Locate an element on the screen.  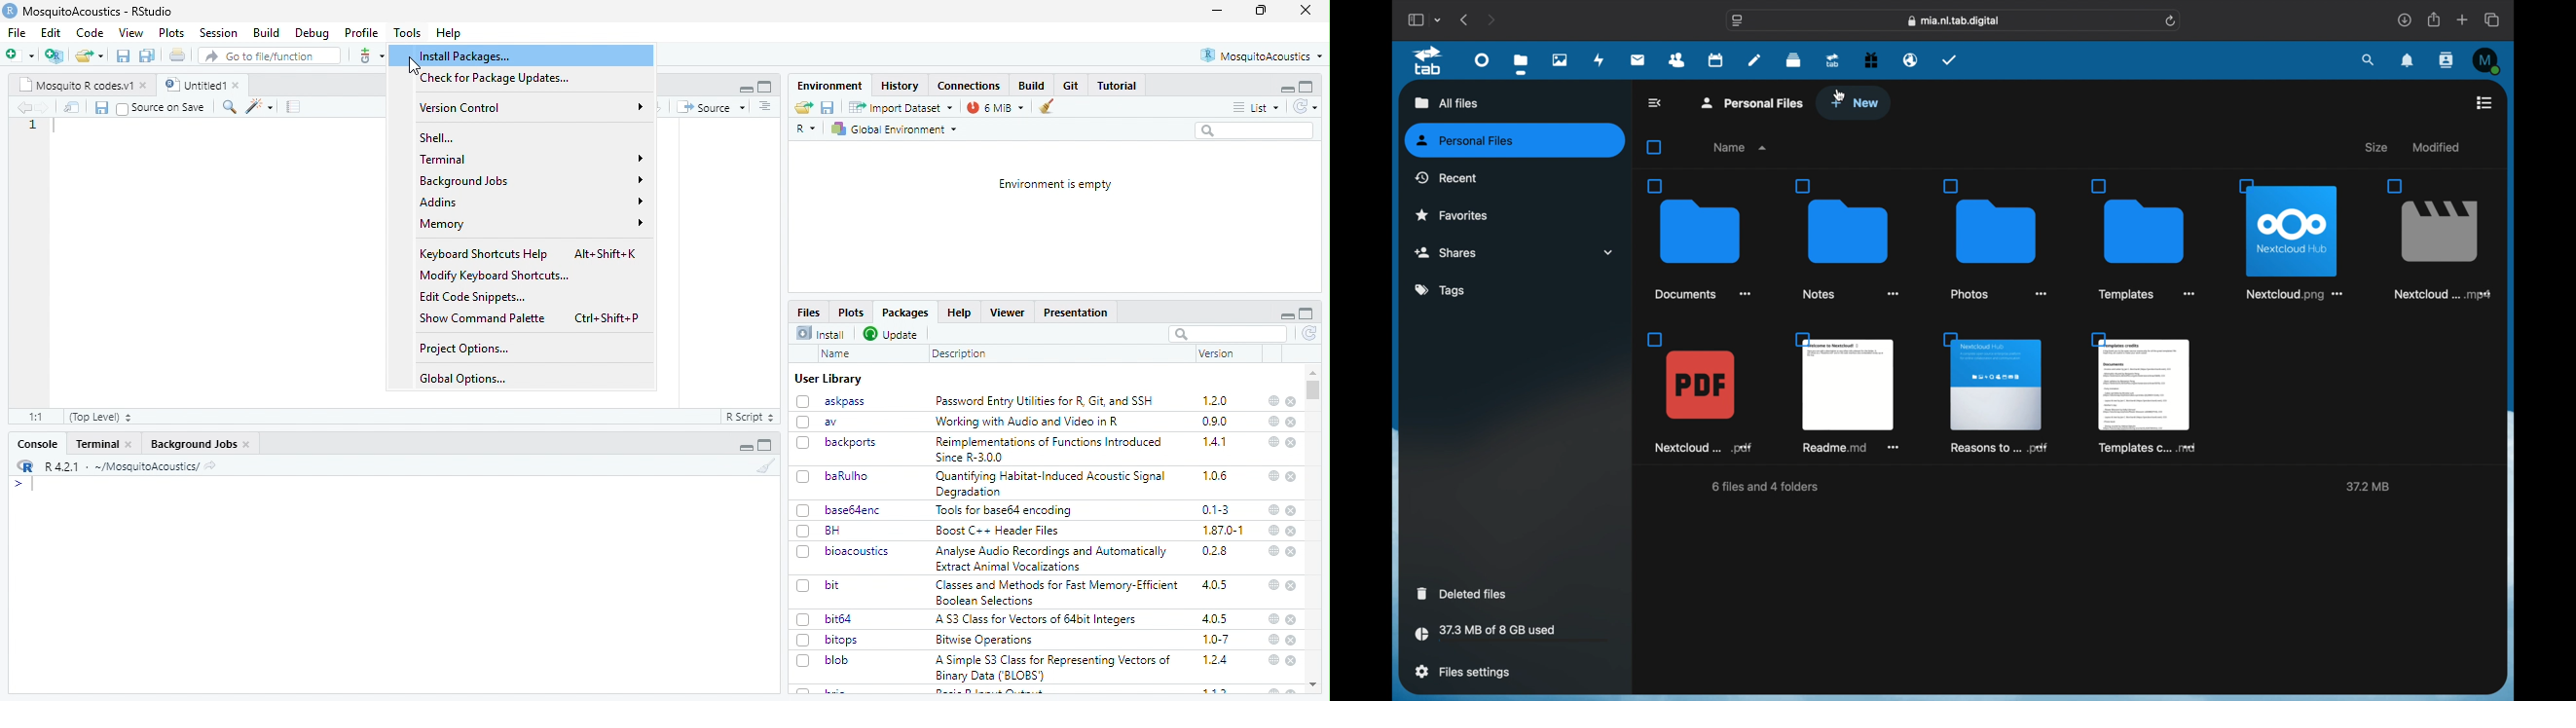
‘Working with Audio and Video in R is located at coordinates (1031, 422).